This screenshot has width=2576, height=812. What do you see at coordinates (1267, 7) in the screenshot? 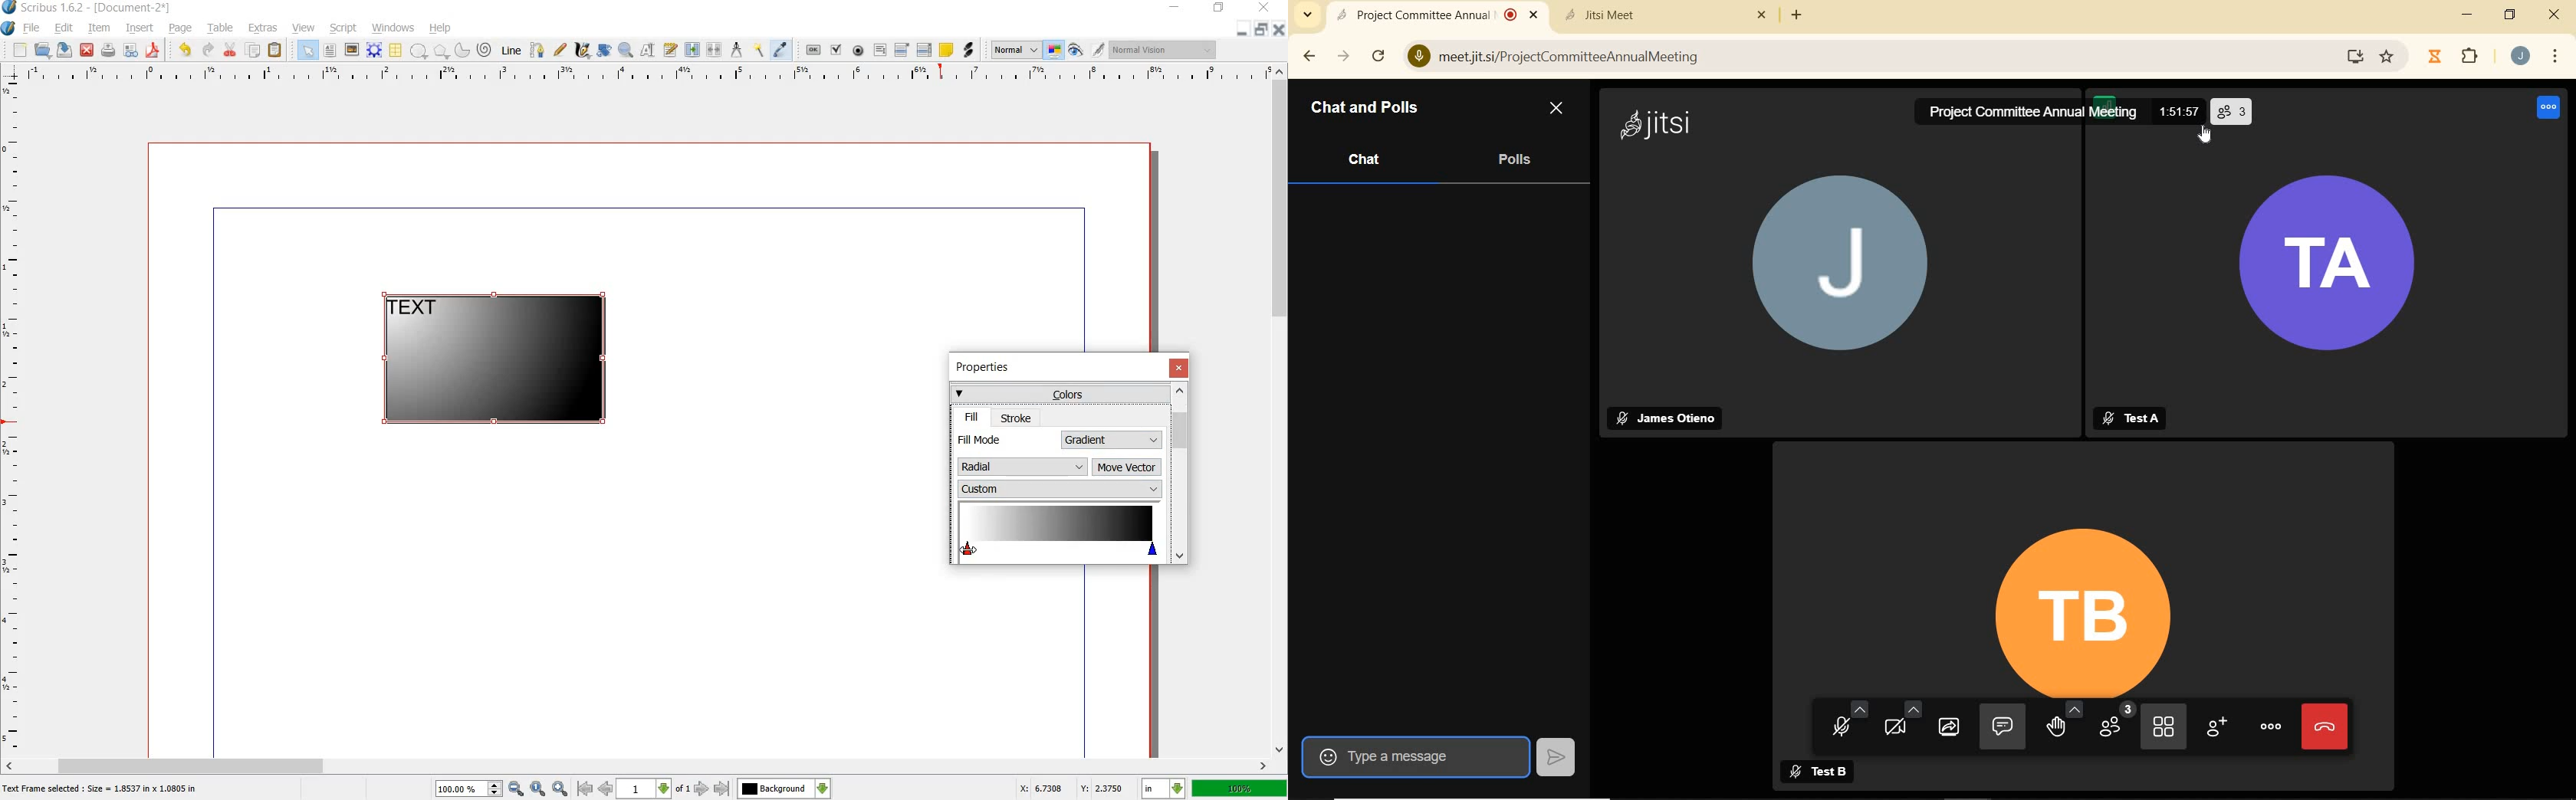
I see `close` at bounding box center [1267, 7].